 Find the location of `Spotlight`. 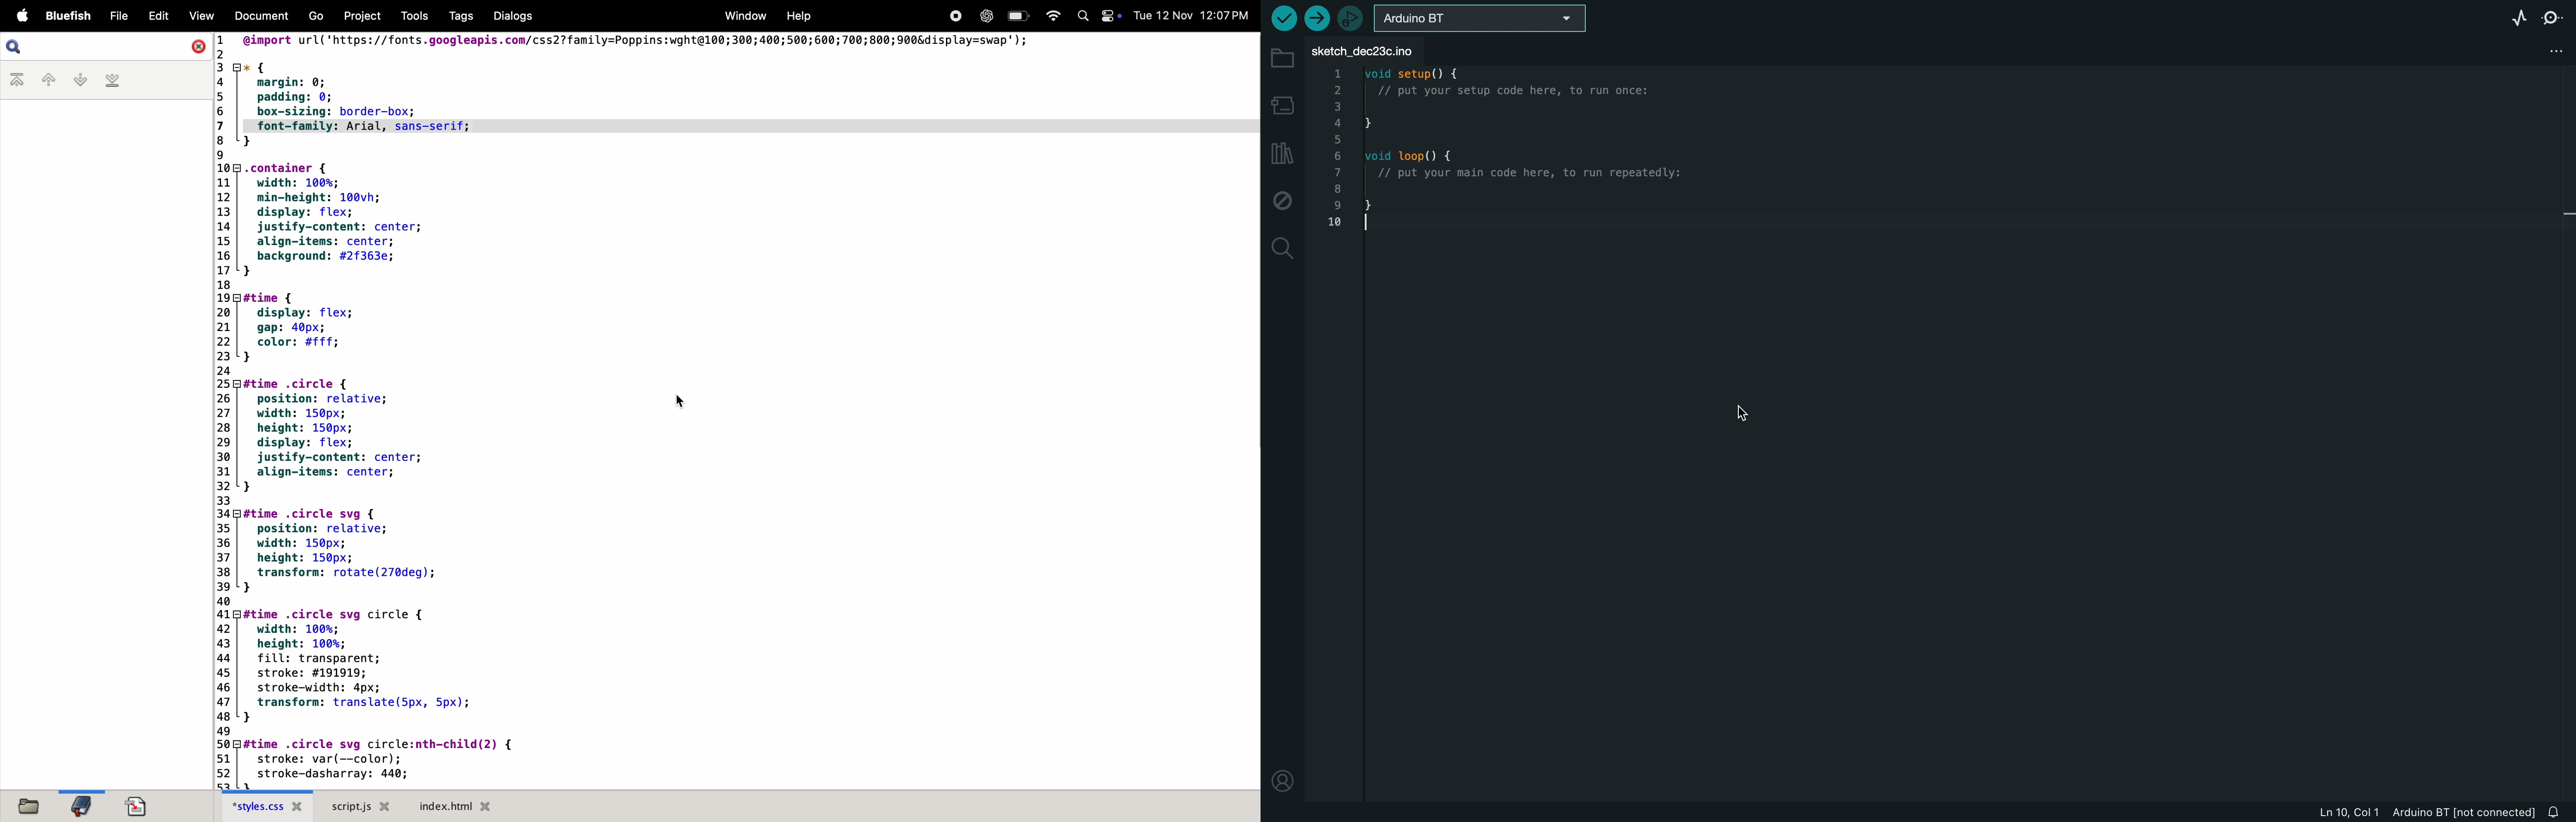

Spotlight is located at coordinates (1080, 17).